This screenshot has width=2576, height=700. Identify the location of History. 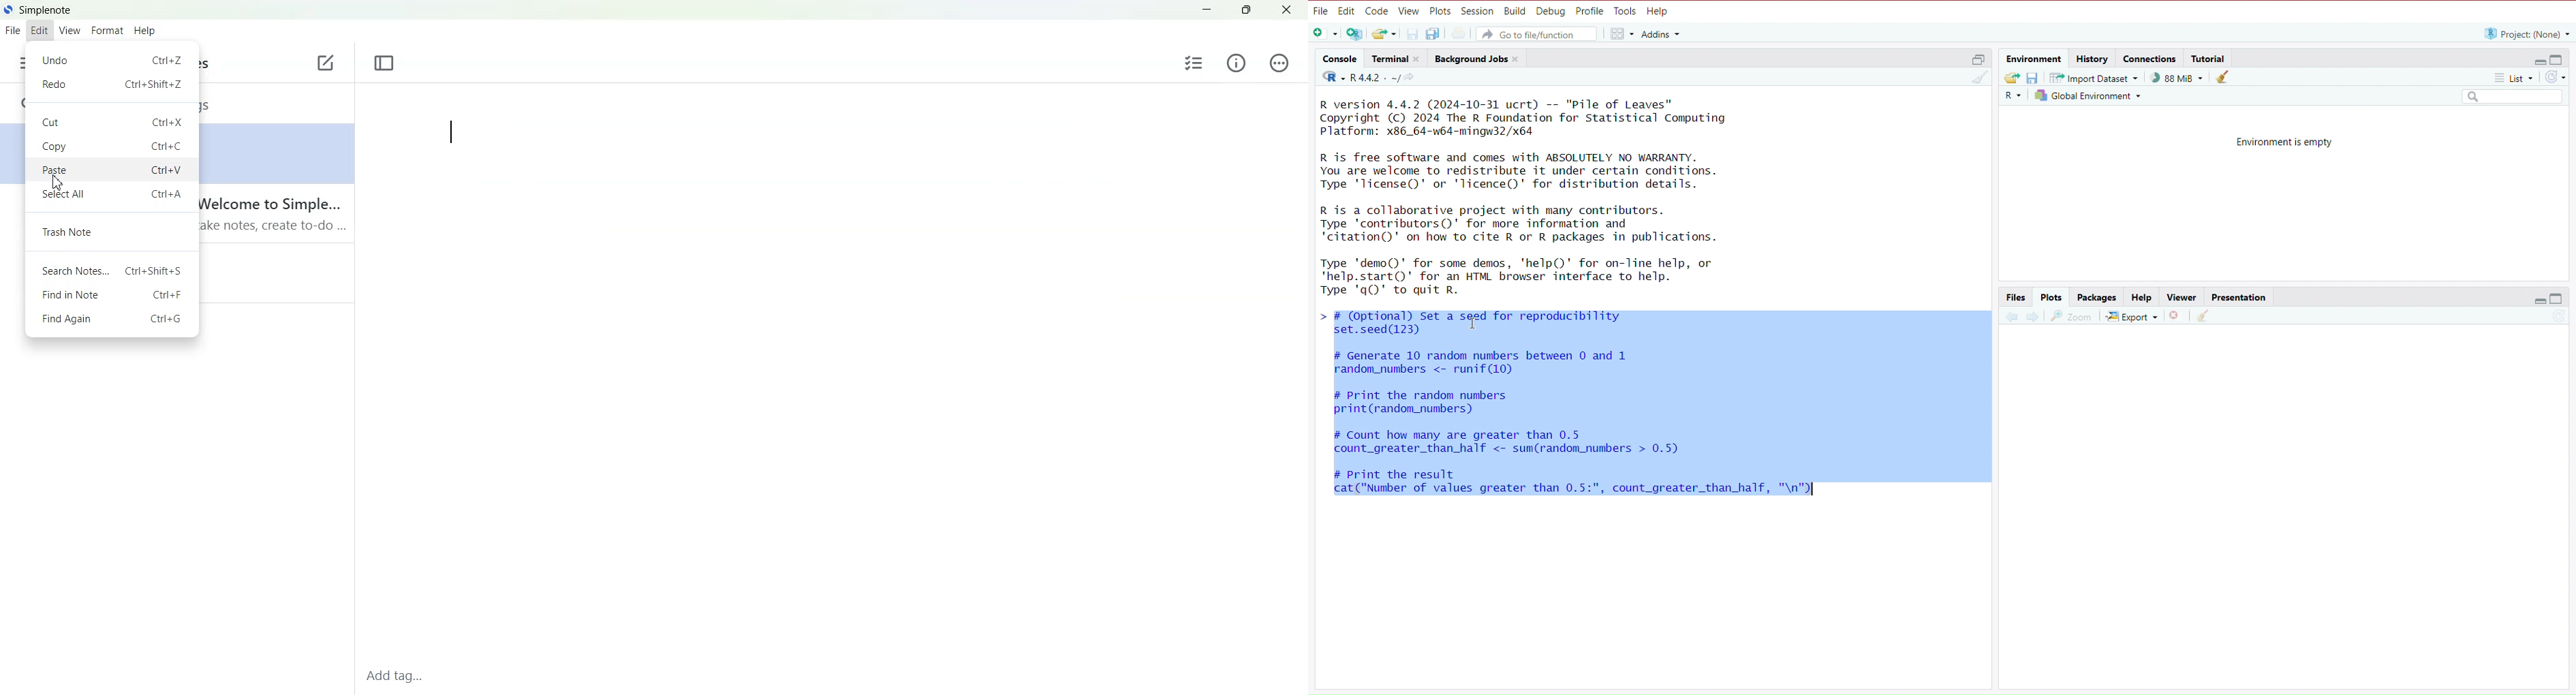
(2093, 57).